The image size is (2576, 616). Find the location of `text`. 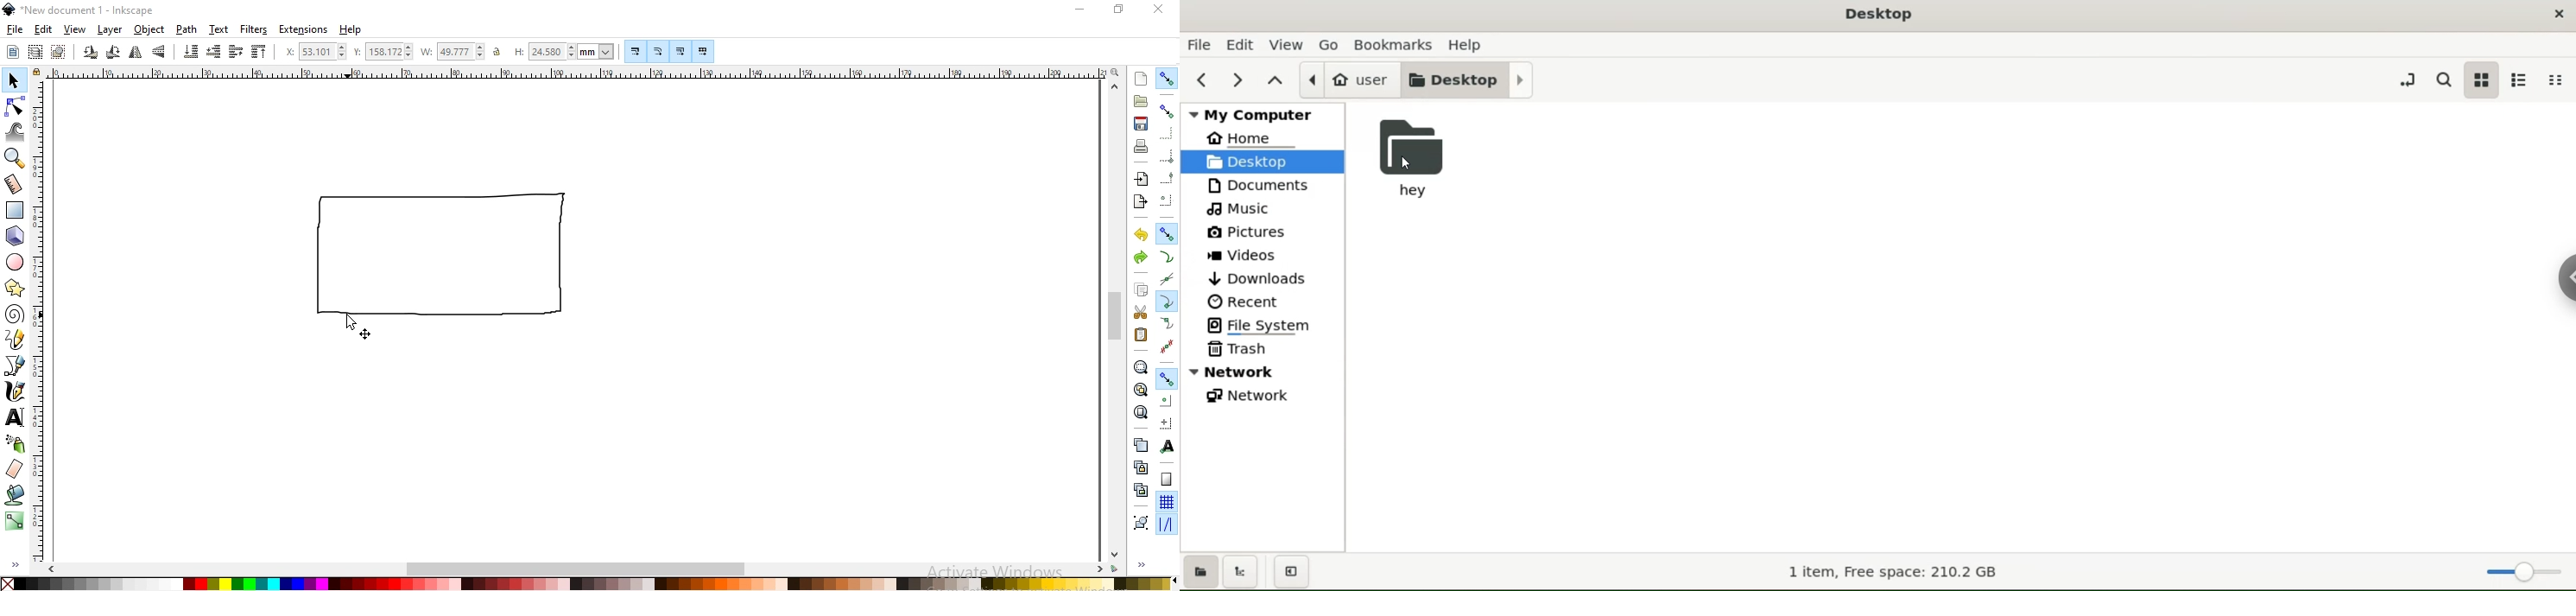

text is located at coordinates (219, 28).